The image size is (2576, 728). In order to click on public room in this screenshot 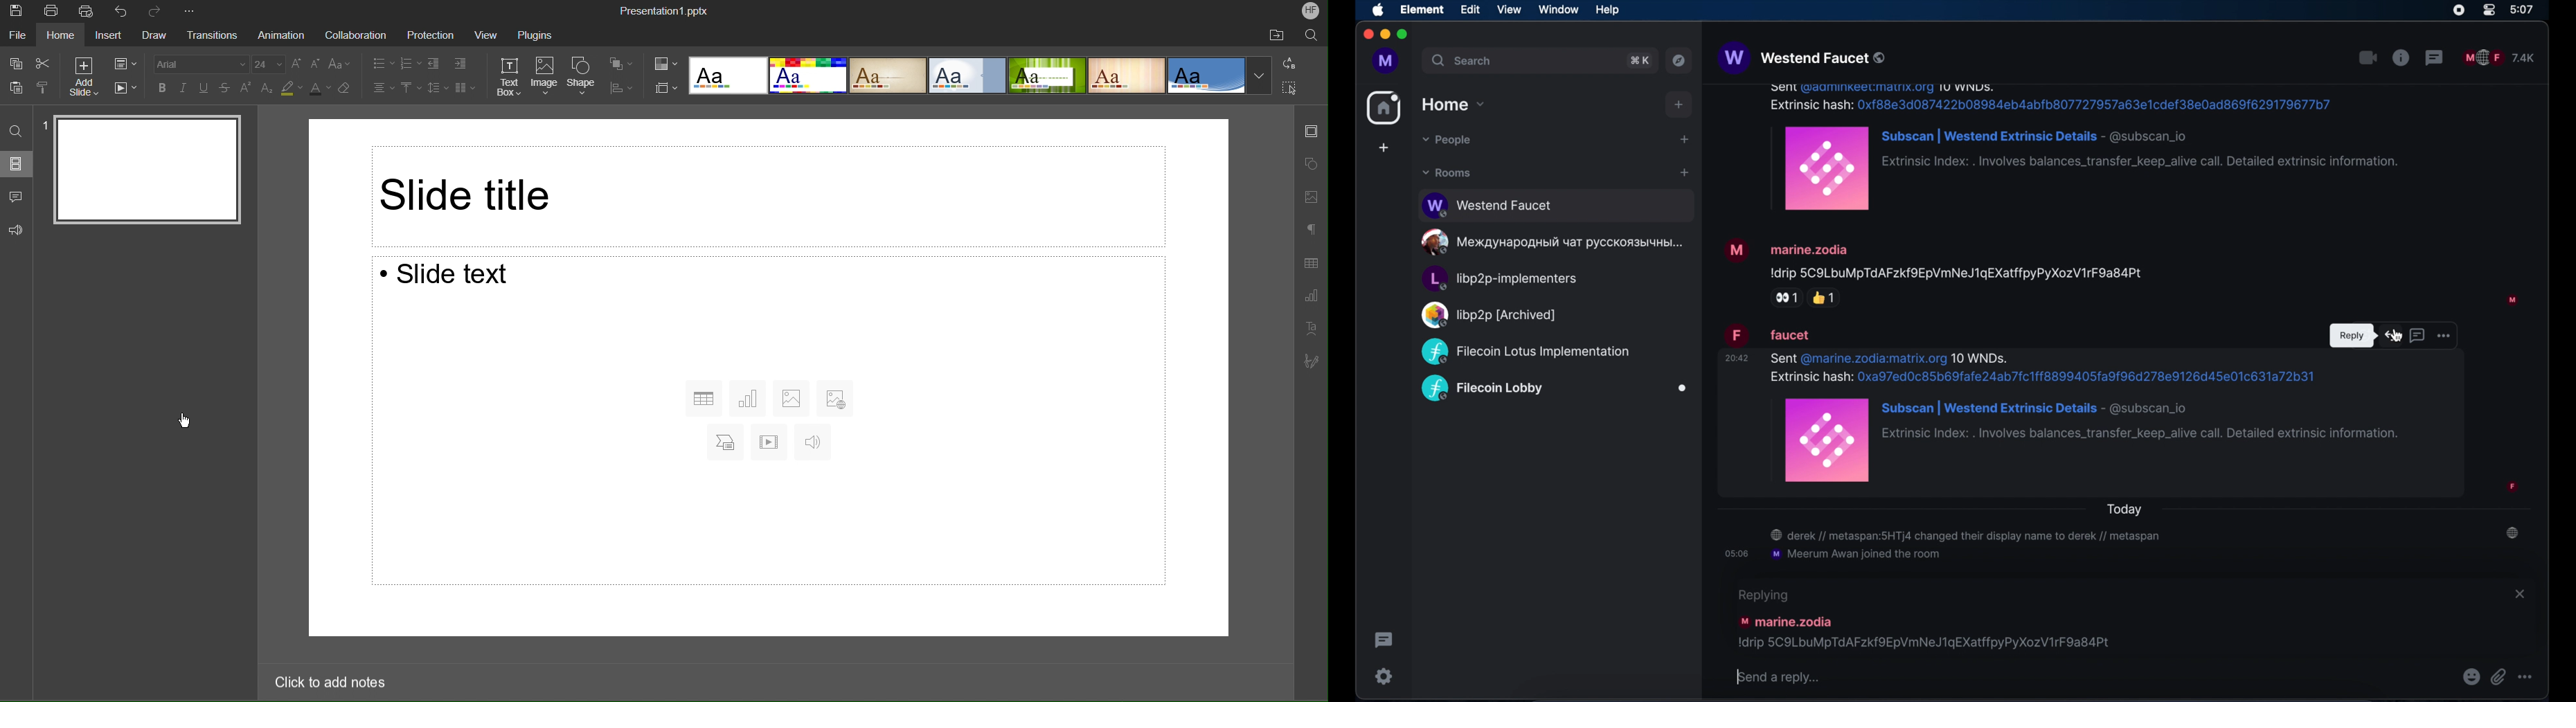, I will do `click(1525, 352)`.